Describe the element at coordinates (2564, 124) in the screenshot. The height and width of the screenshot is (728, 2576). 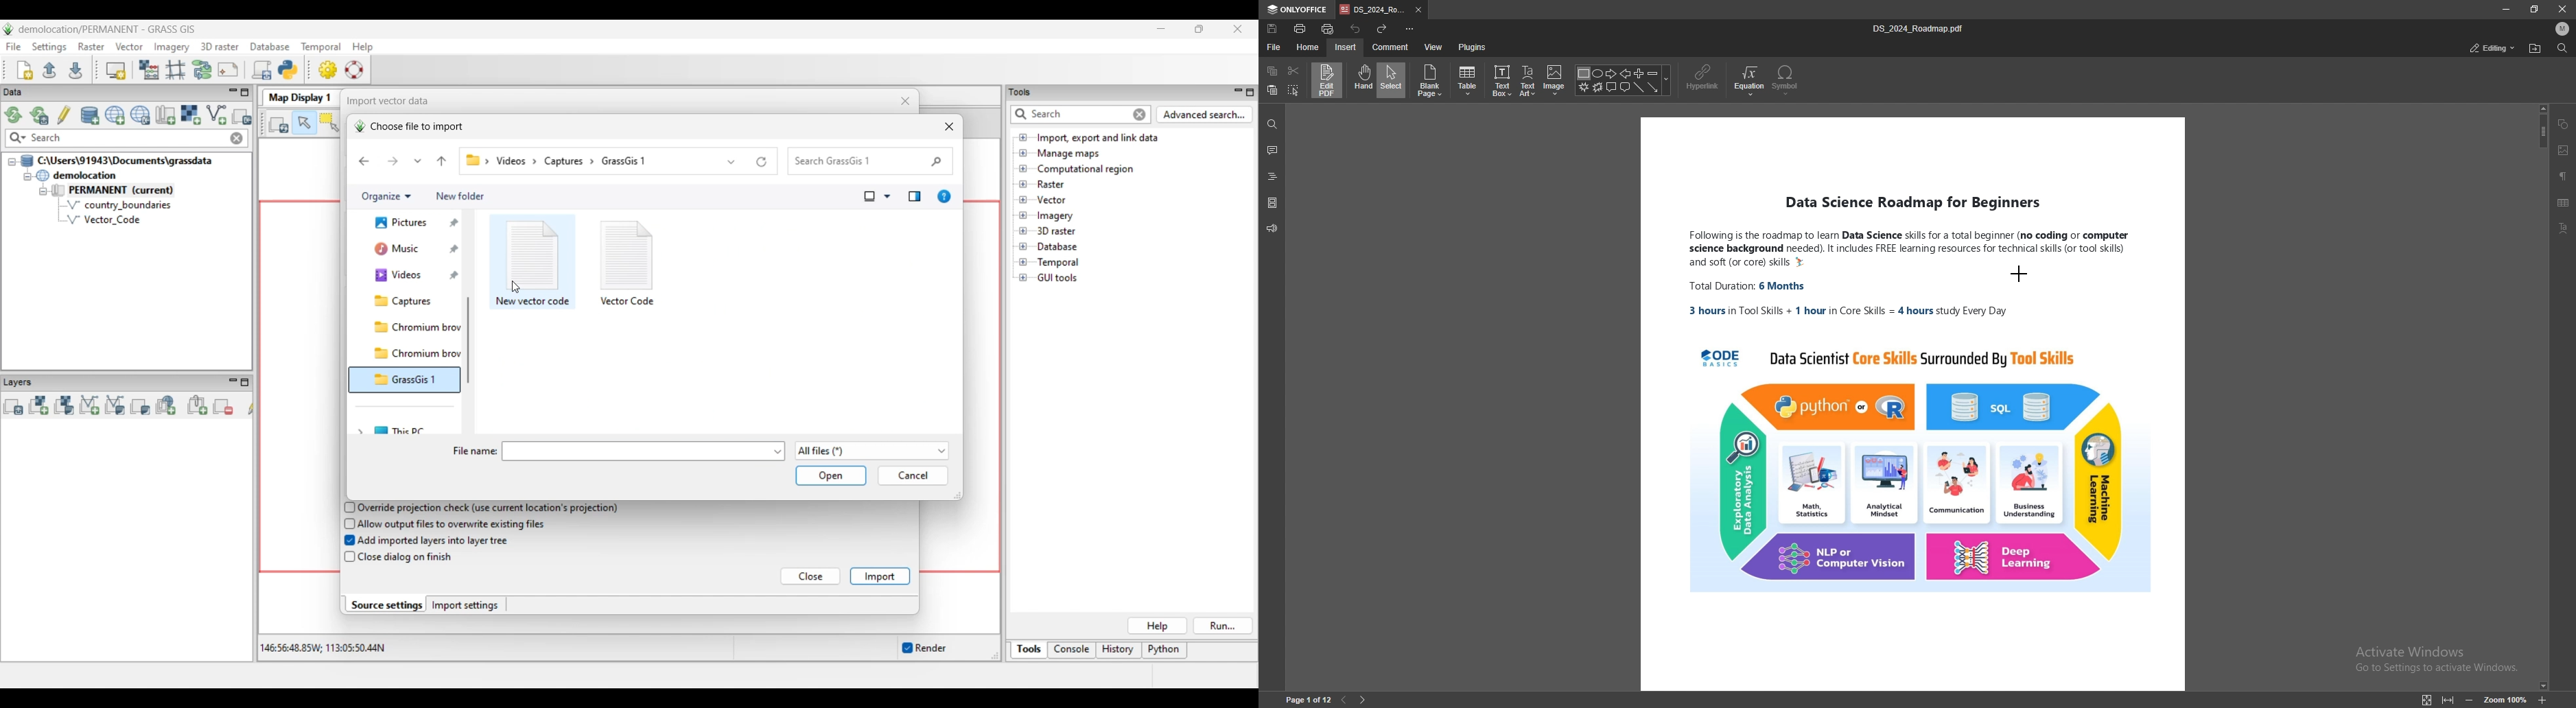
I see `shape` at that location.